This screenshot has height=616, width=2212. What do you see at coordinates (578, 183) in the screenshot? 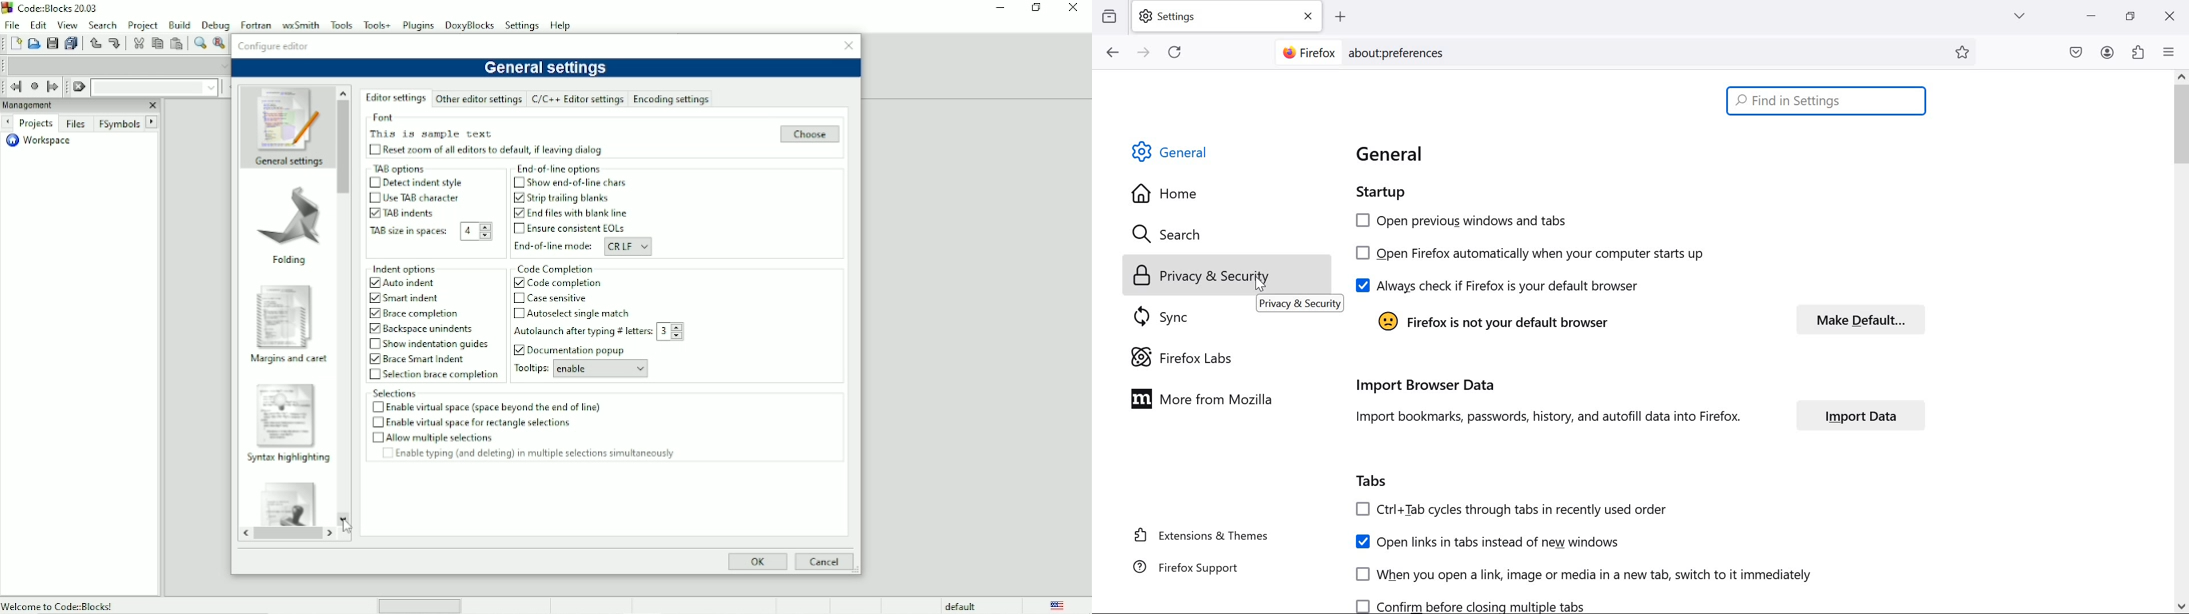
I see `Show end-of-line chars` at bounding box center [578, 183].